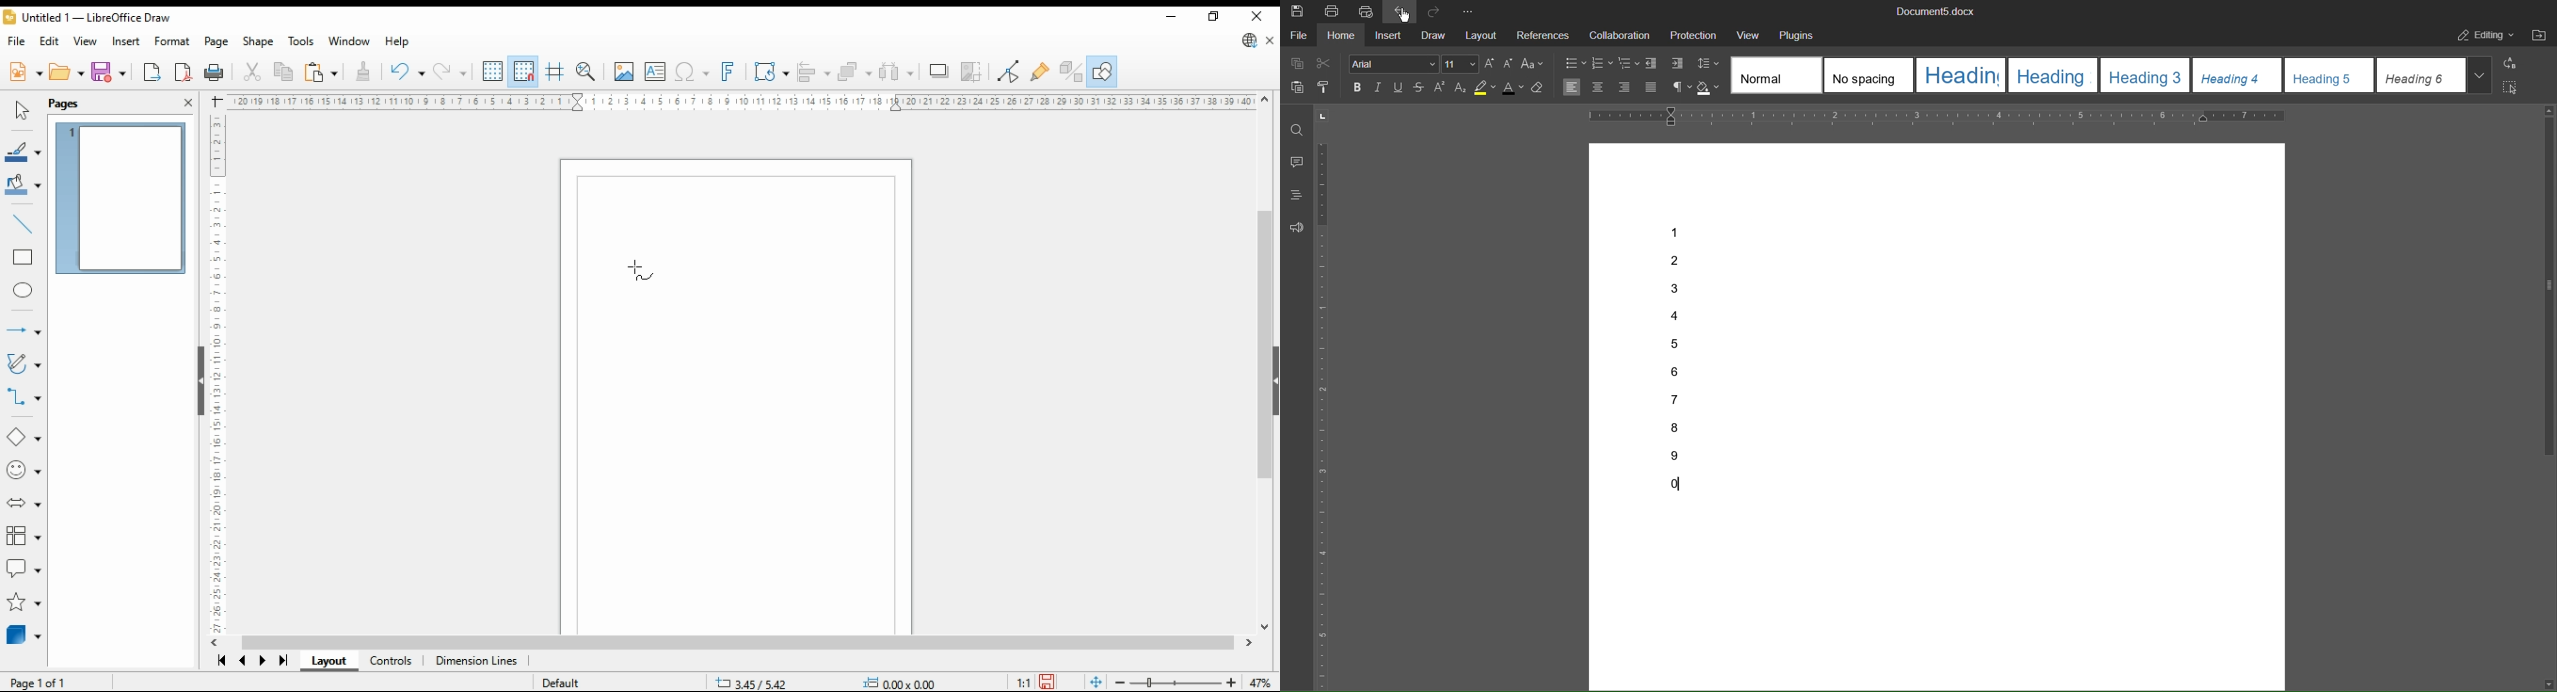  Describe the element at coordinates (1509, 63) in the screenshot. I see `Decrease size` at that location.